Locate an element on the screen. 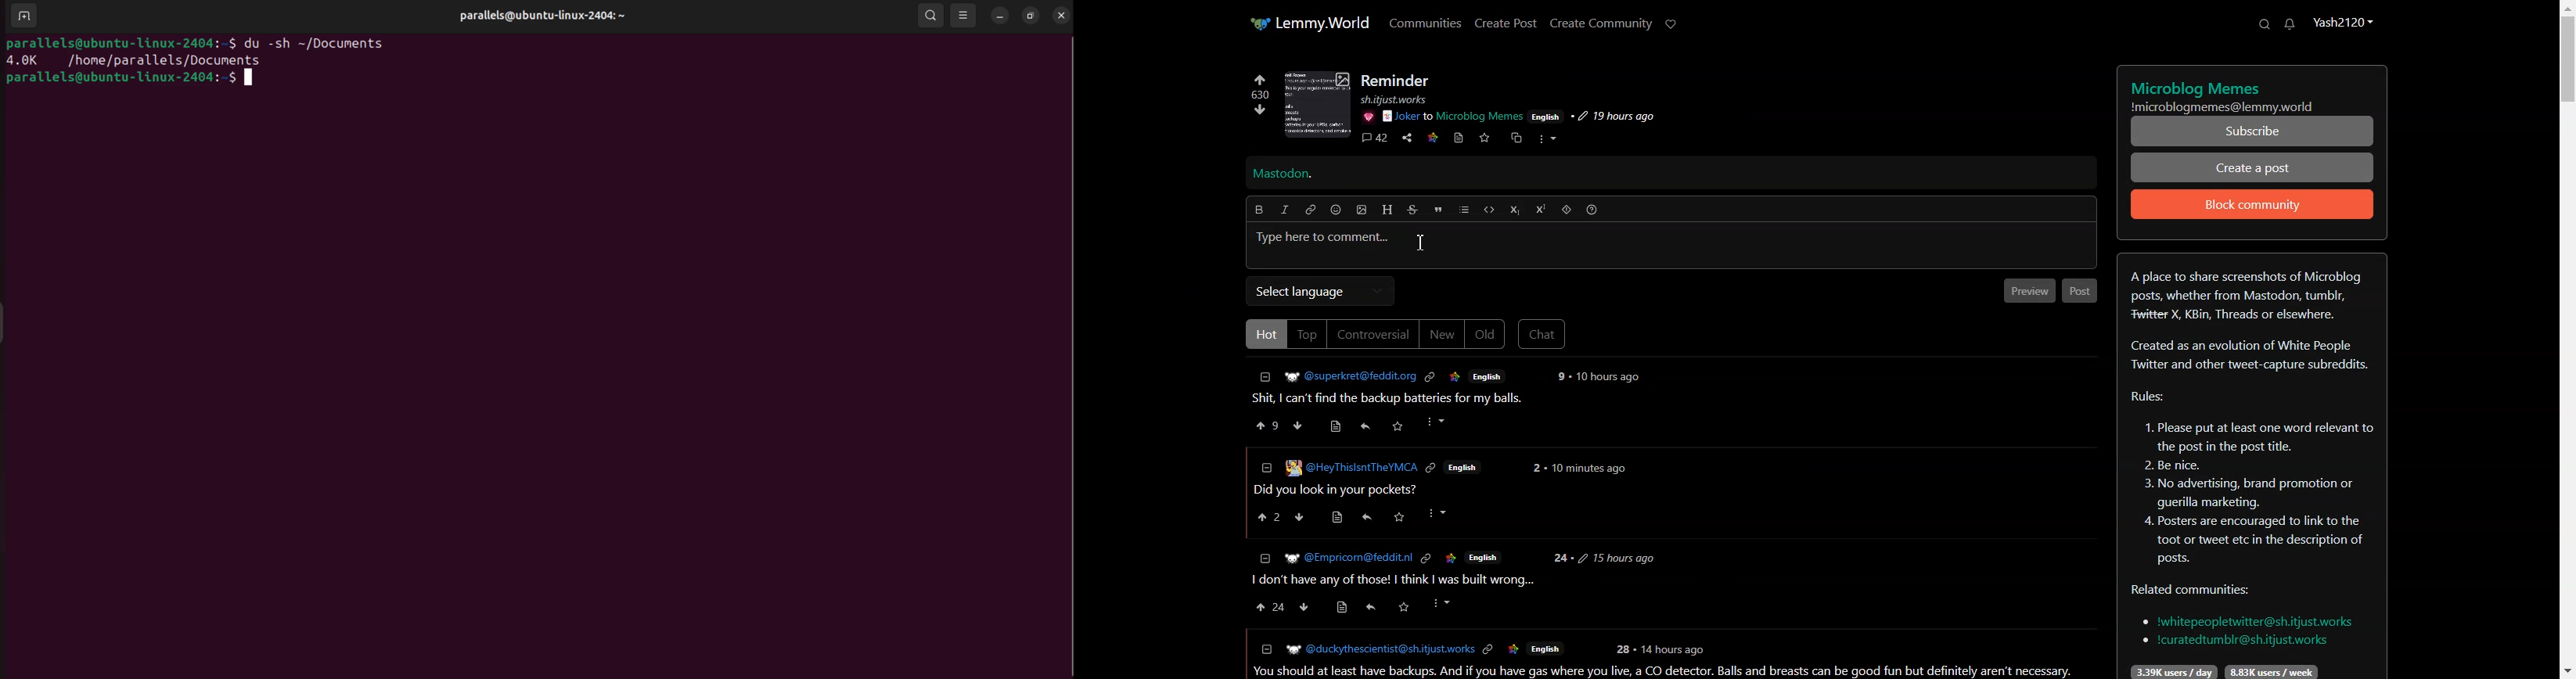 Image resolution: width=2576 pixels, height=700 pixels.  is located at coordinates (1546, 116).